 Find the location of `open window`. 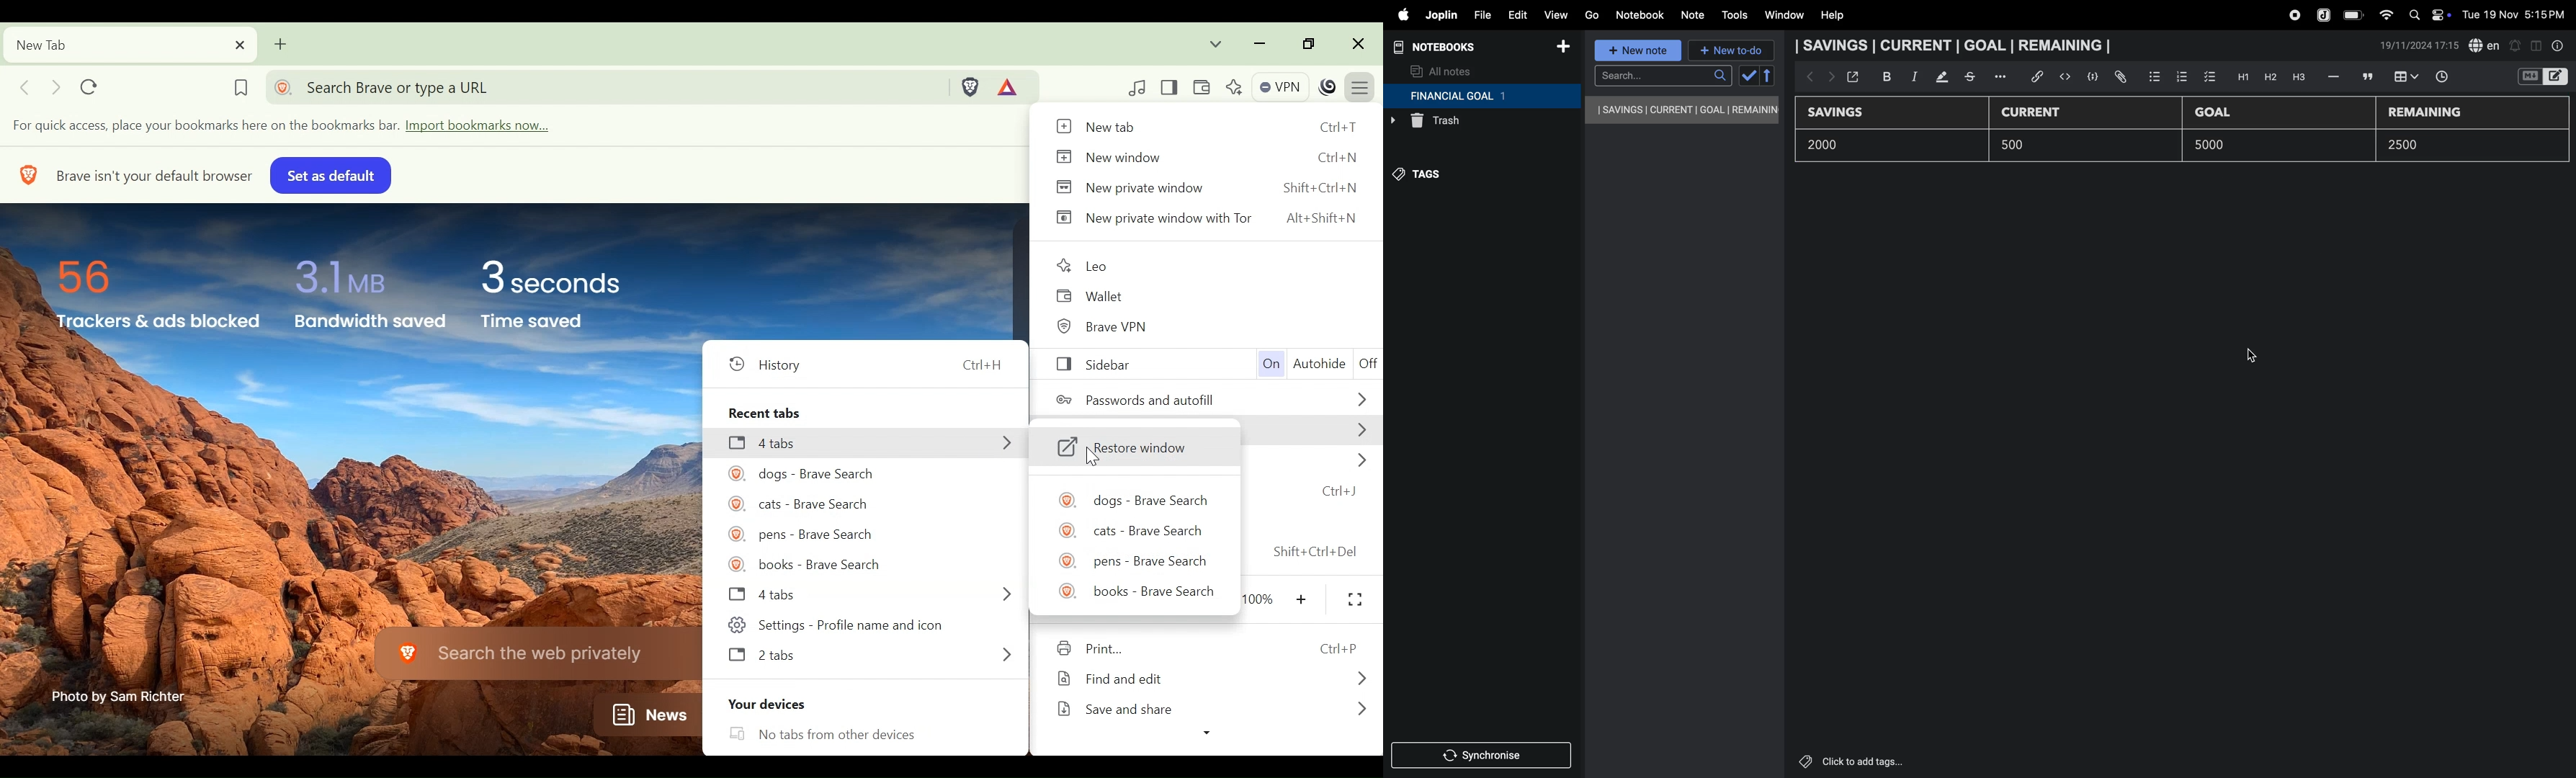

open window is located at coordinates (1851, 76).